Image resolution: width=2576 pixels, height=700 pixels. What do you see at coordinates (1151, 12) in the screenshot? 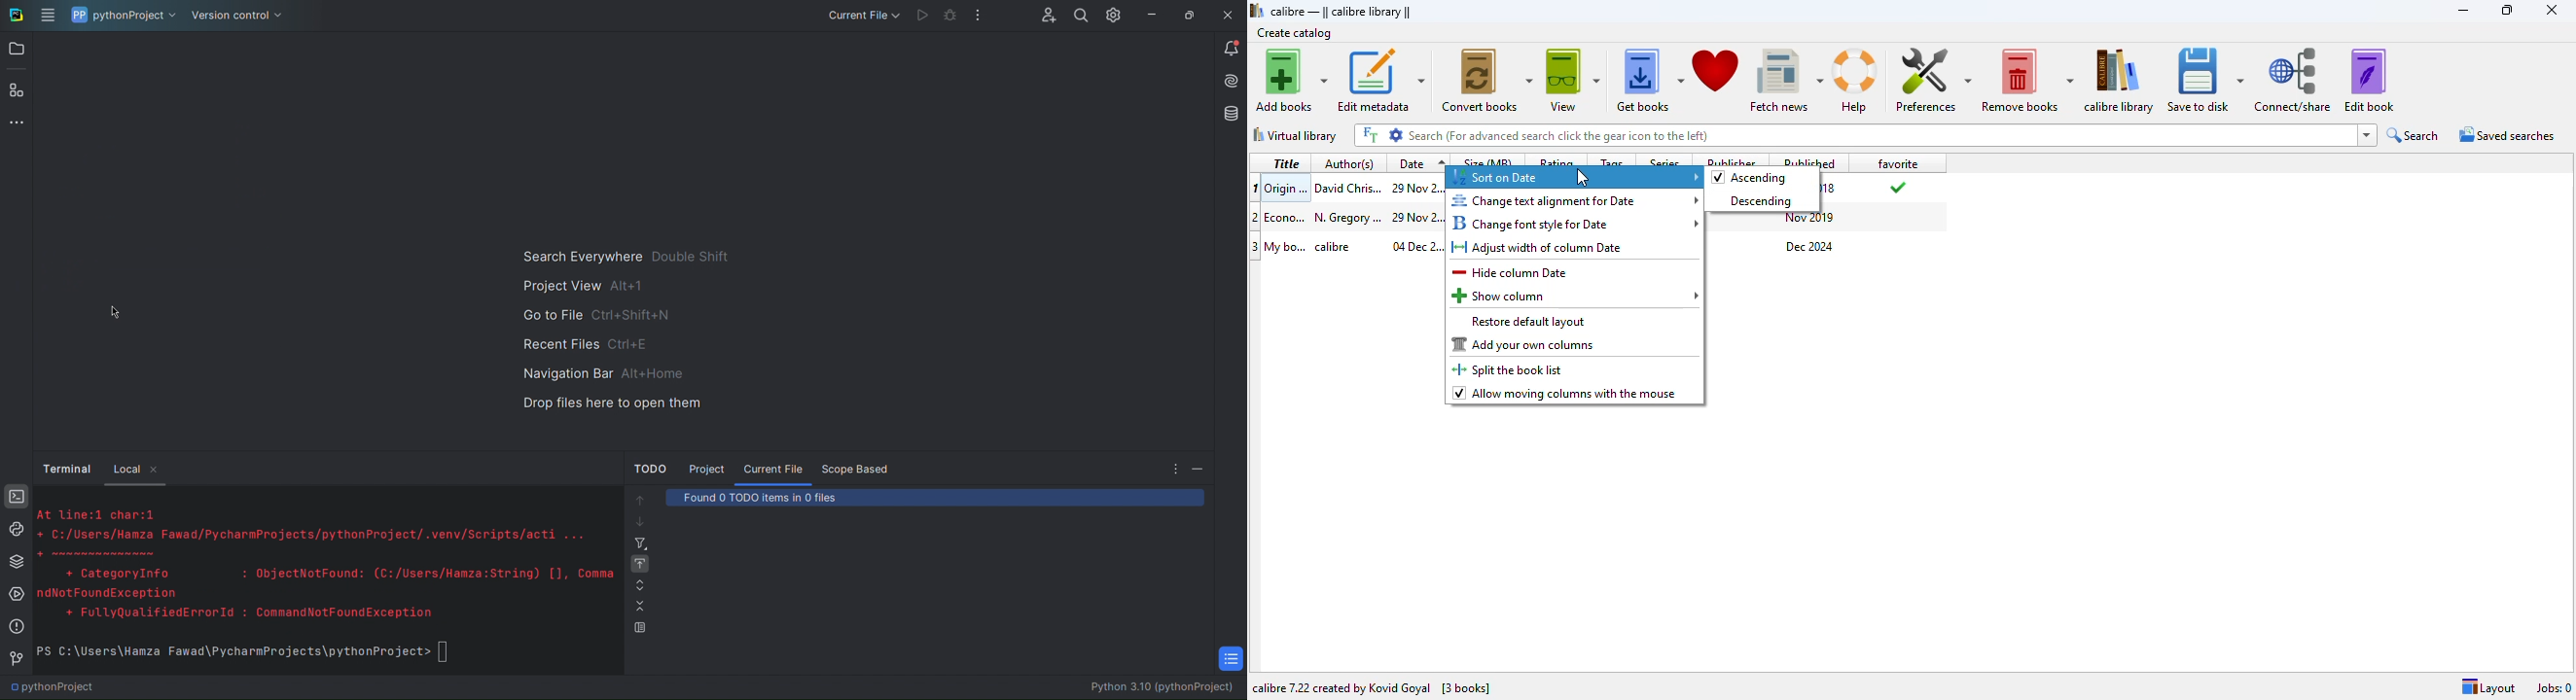
I see `Minimize` at bounding box center [1151, 12].